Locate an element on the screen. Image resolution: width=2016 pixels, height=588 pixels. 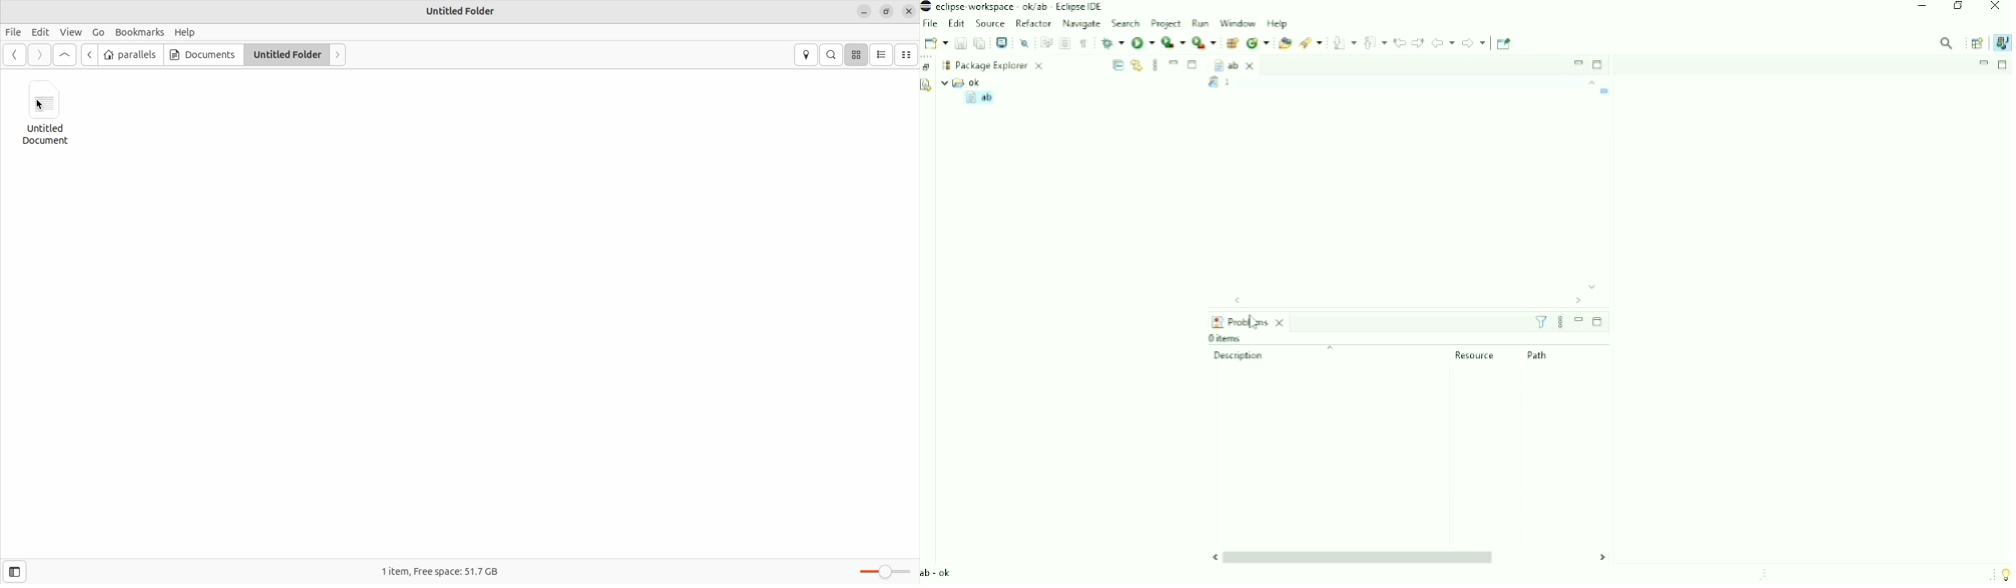
Task is located at coordinates (1252, 83).